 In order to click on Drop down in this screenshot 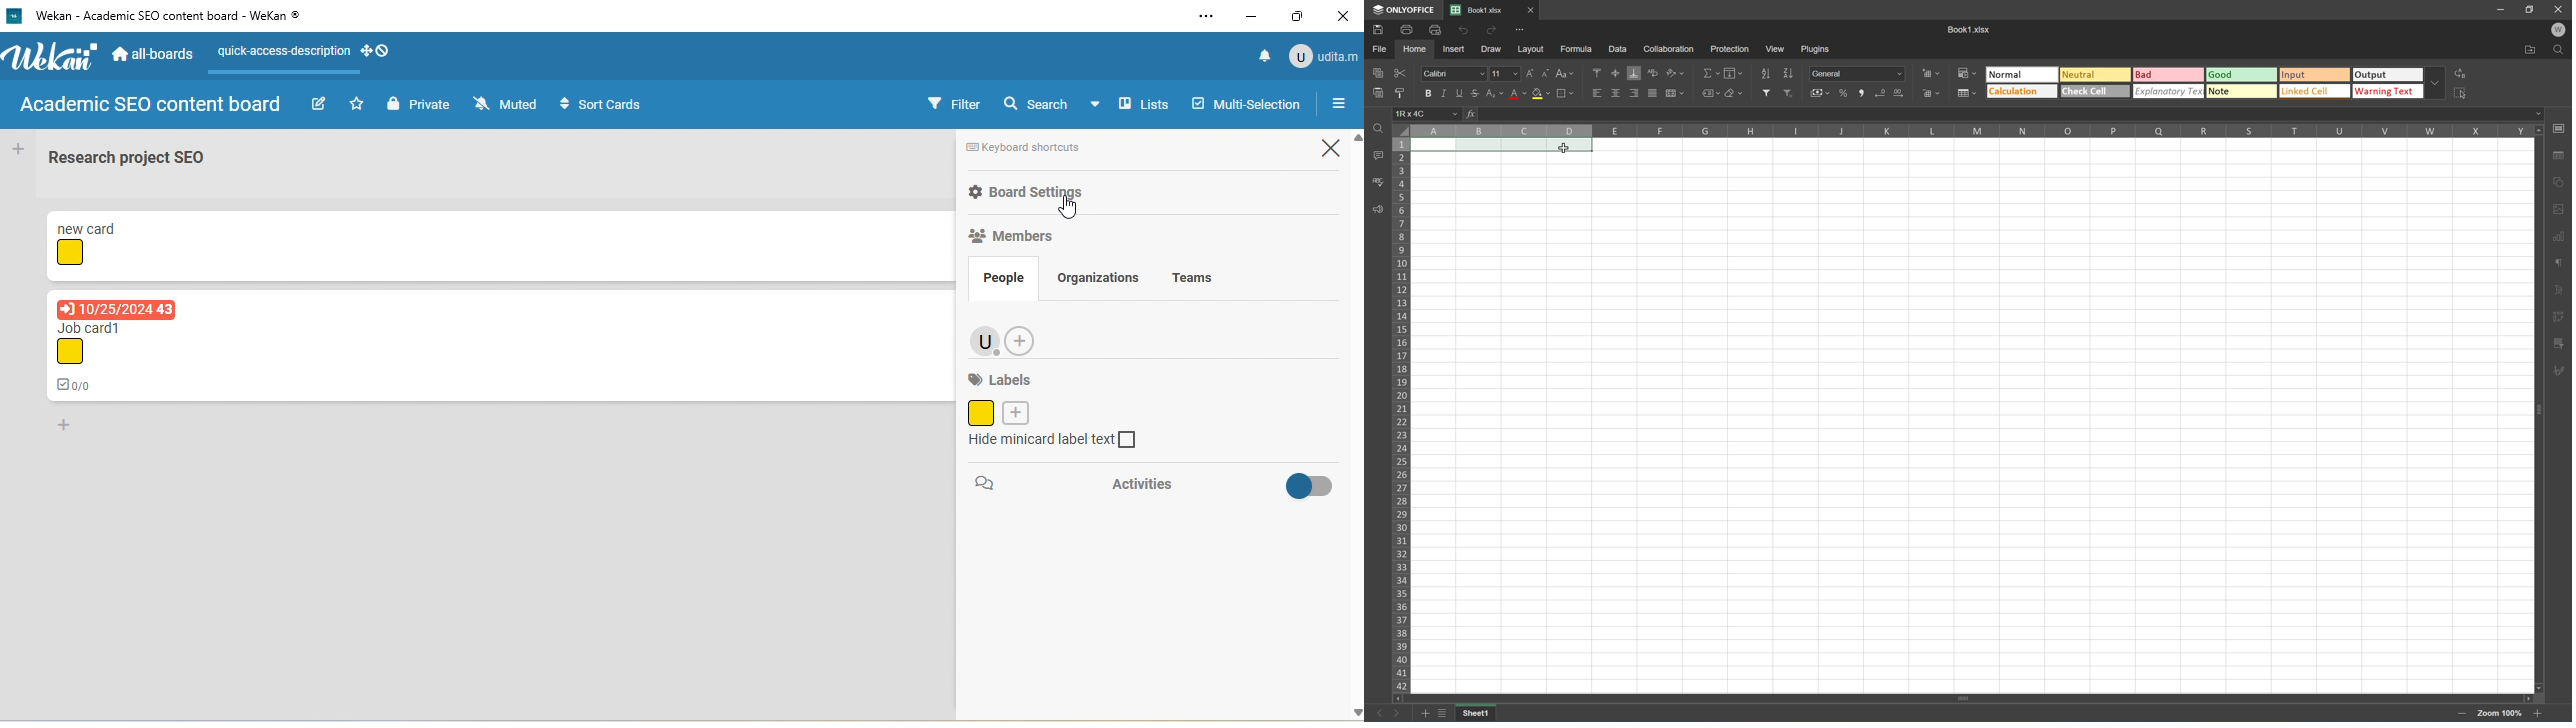, I will do `click(2439, 84)`.